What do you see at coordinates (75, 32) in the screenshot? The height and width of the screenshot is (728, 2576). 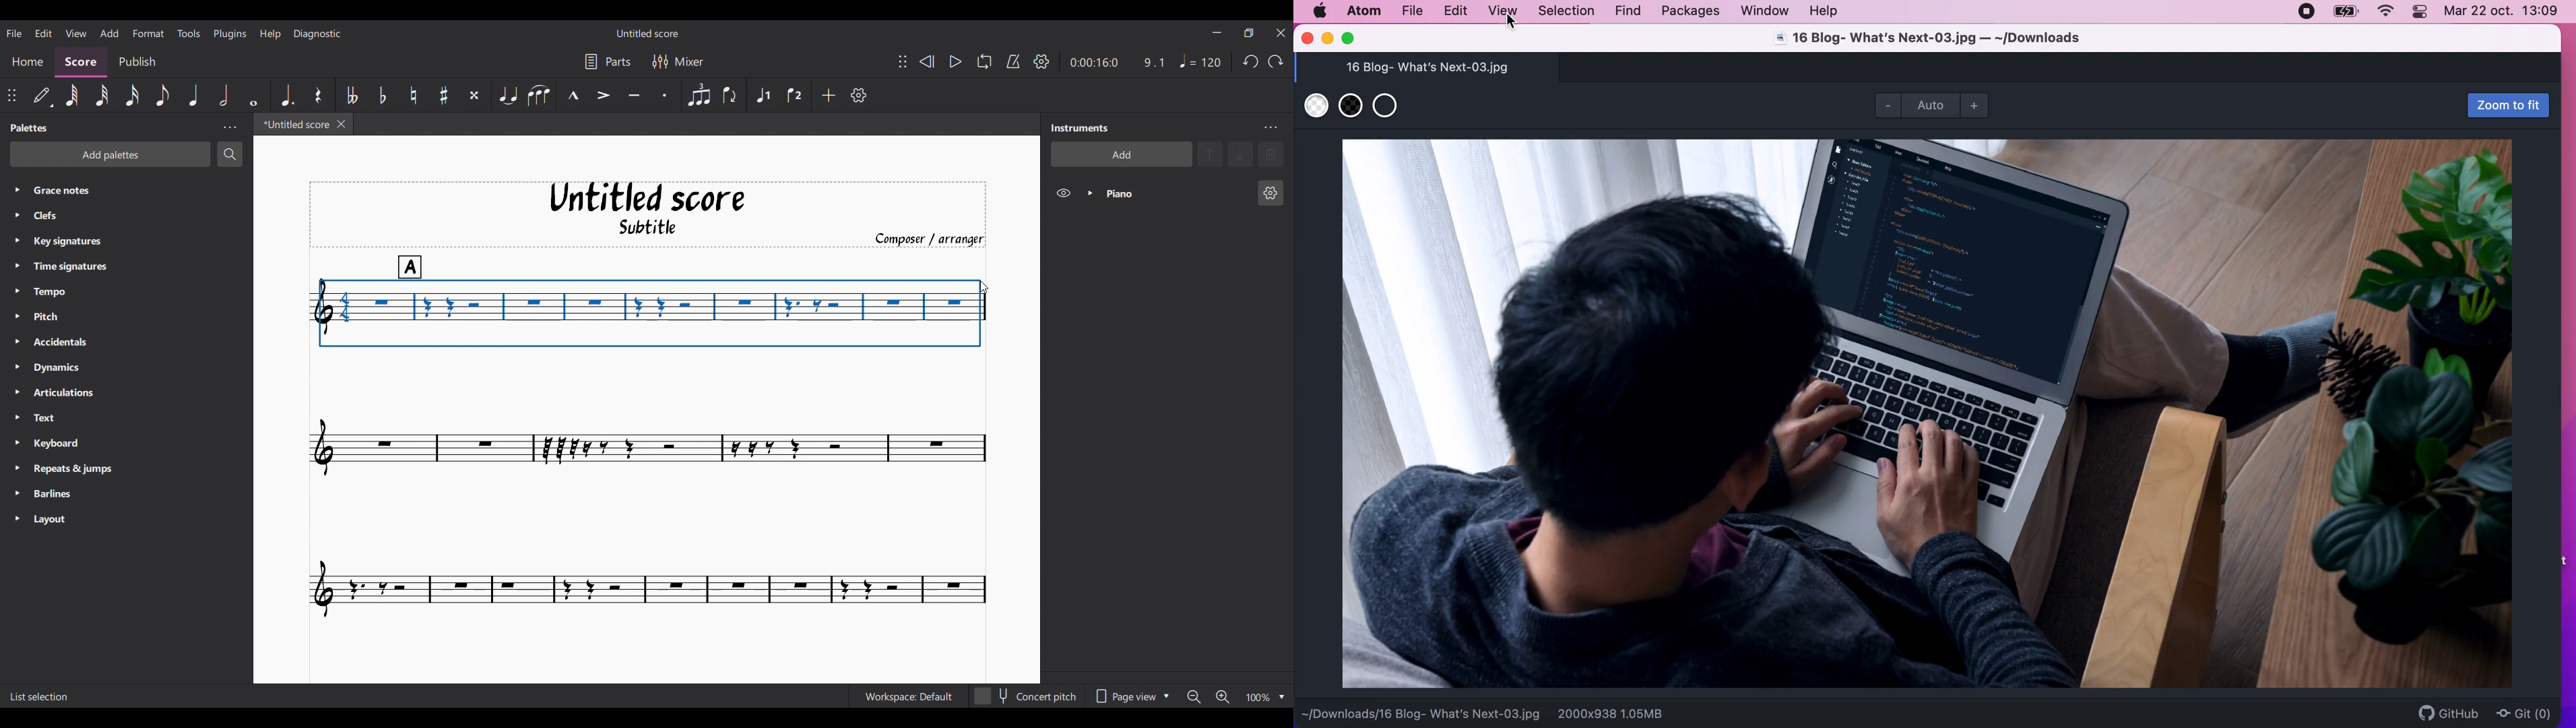 I see `View menu` at bounding box center [75, 32].